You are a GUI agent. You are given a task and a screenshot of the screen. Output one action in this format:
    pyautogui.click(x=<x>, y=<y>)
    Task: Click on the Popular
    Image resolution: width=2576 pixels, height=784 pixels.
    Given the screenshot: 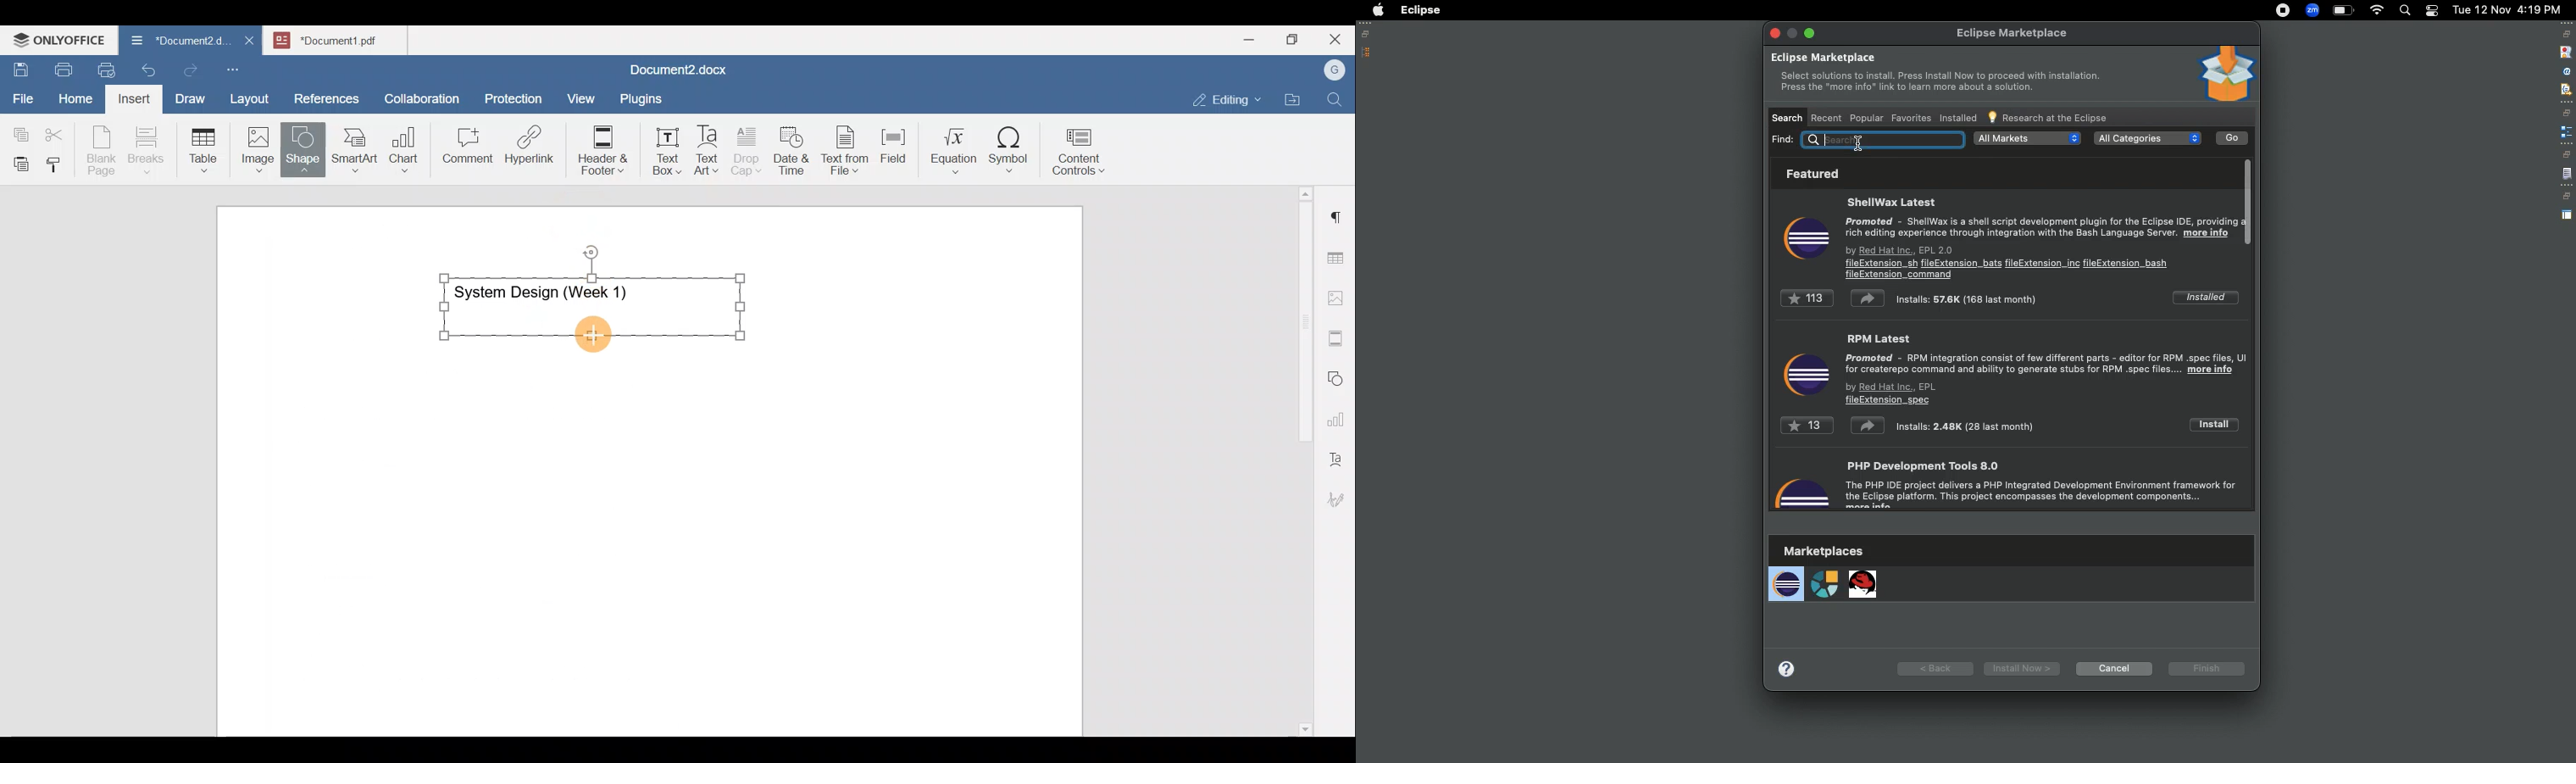 What is the action you would take?
    pyautogui.click(x=1865, y=118)
    